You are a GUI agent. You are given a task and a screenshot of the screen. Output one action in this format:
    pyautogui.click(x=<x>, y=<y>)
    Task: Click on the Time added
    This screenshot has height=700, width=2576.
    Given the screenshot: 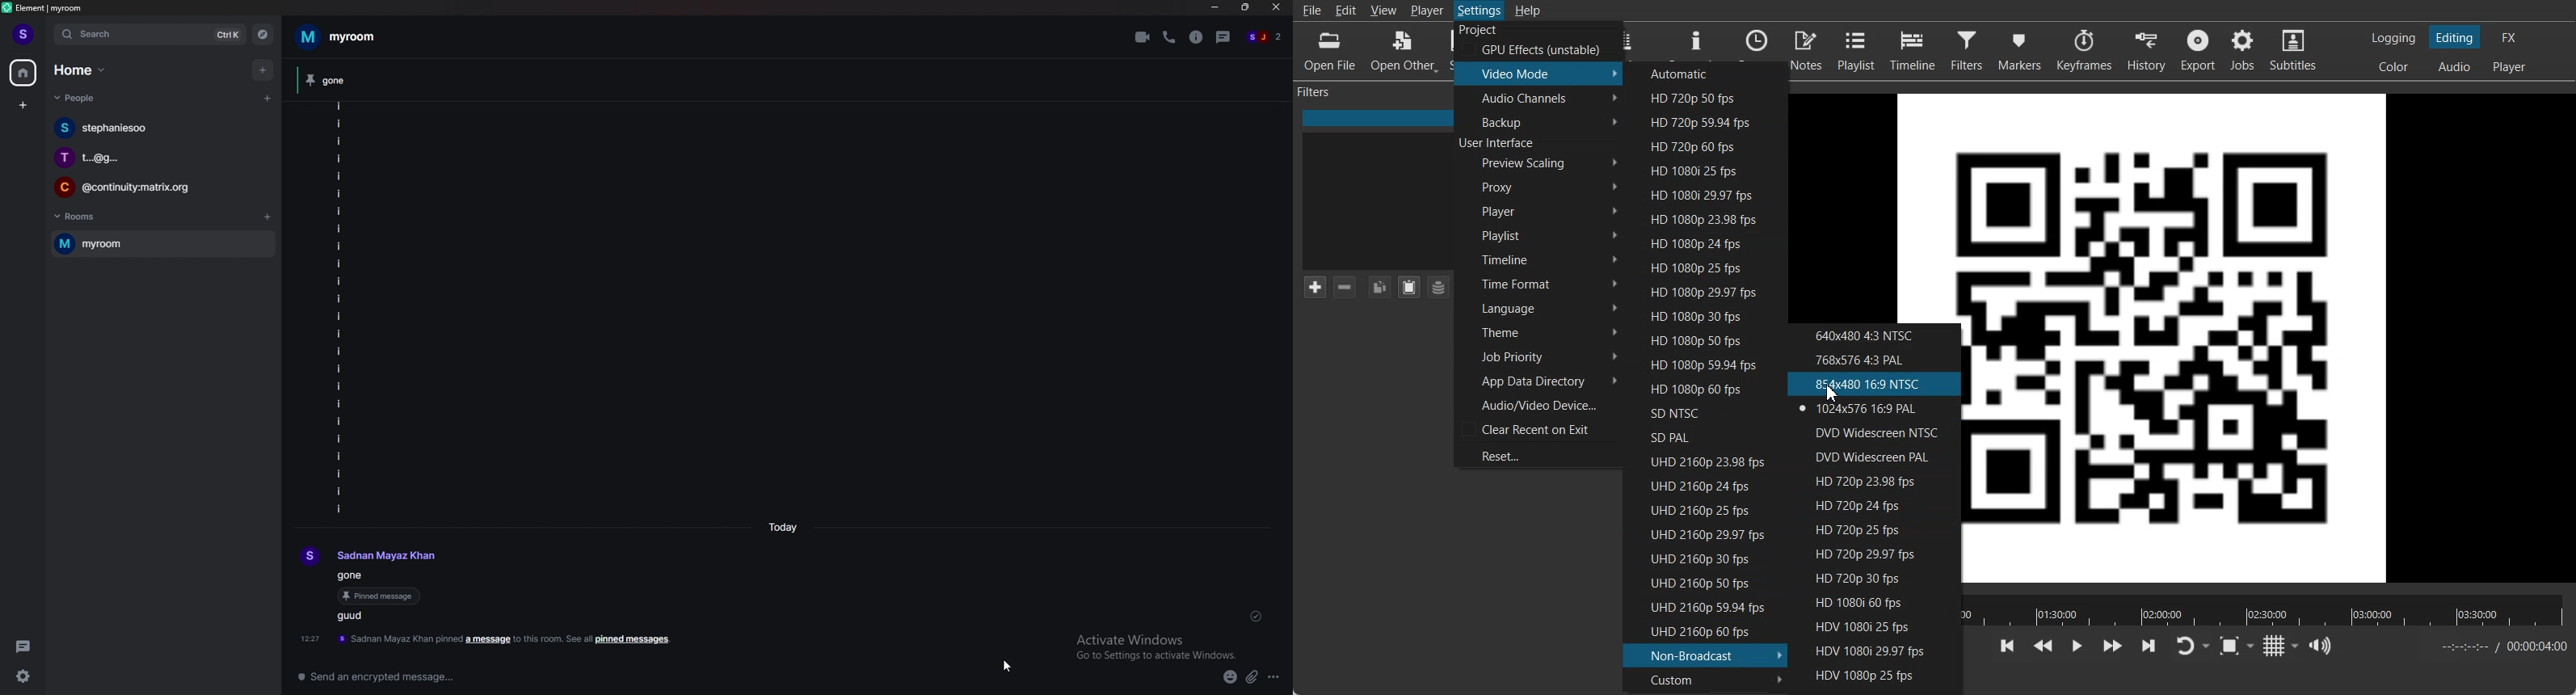 What is the action you would take?
    pyautogui.click(x=2536, y=646)
    